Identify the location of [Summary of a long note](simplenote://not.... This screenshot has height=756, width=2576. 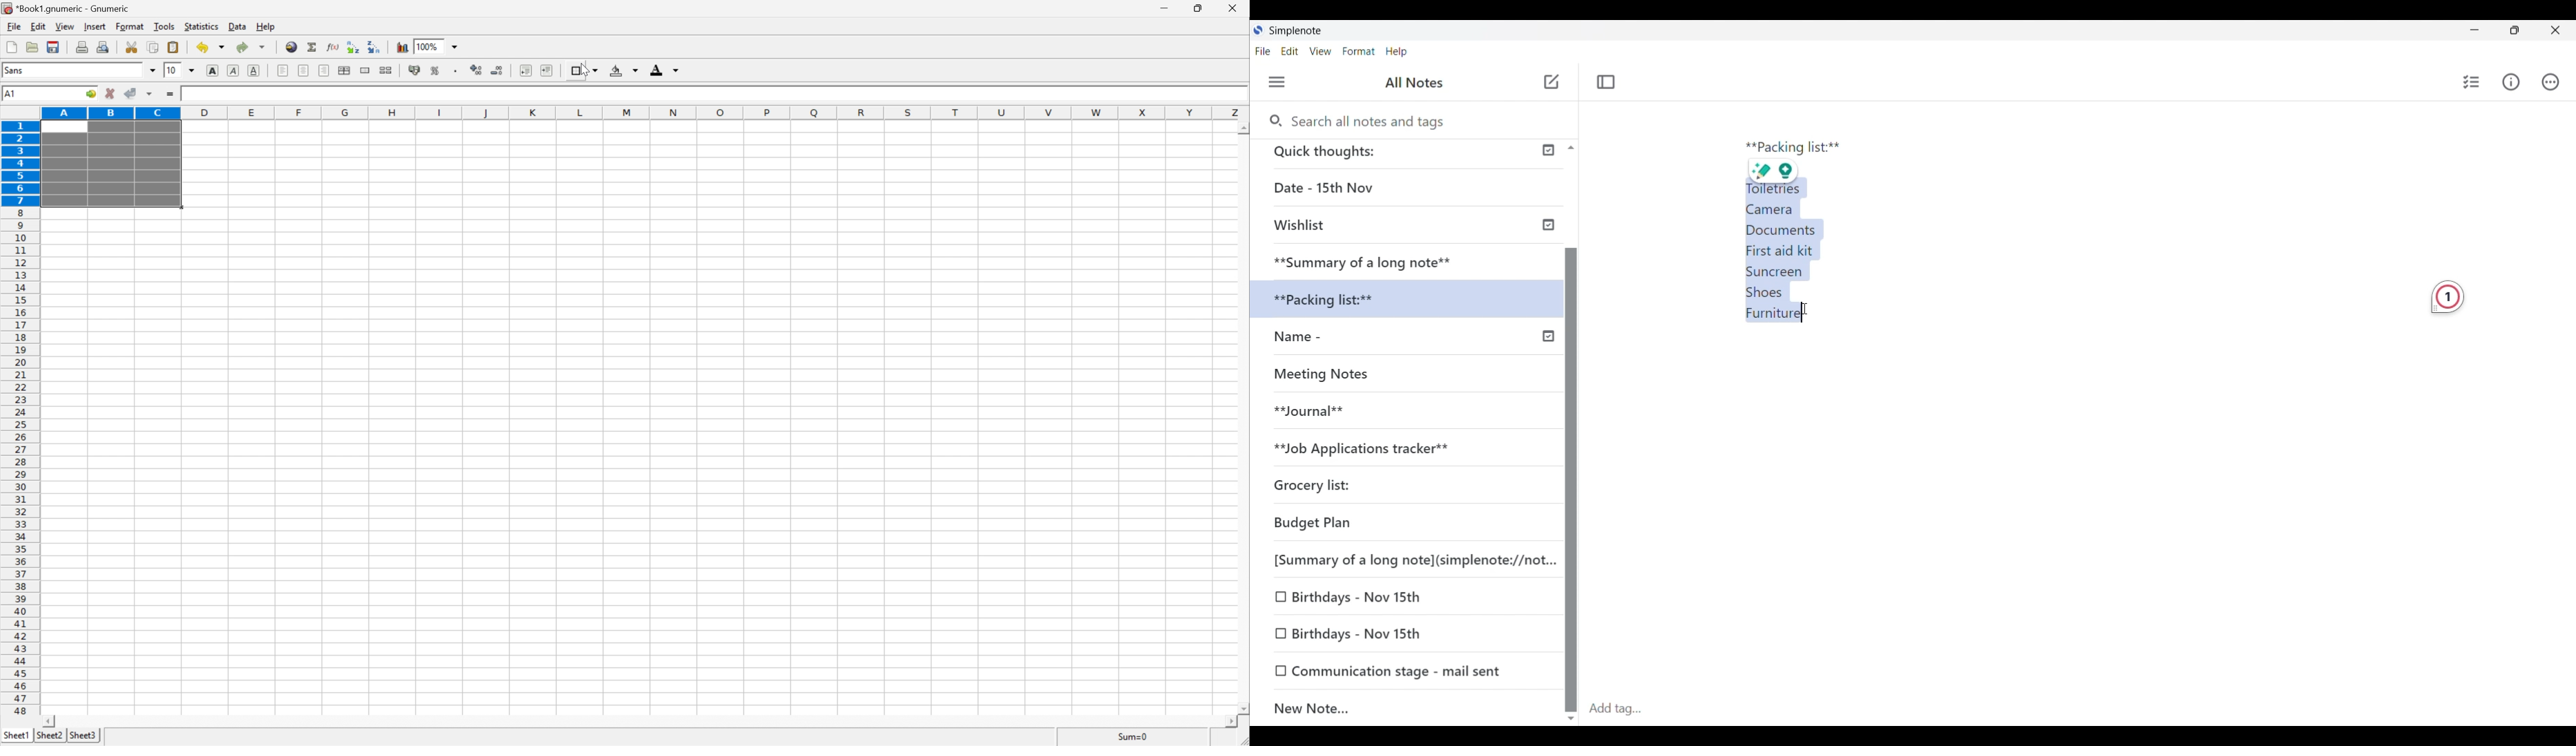
(1409, 560).